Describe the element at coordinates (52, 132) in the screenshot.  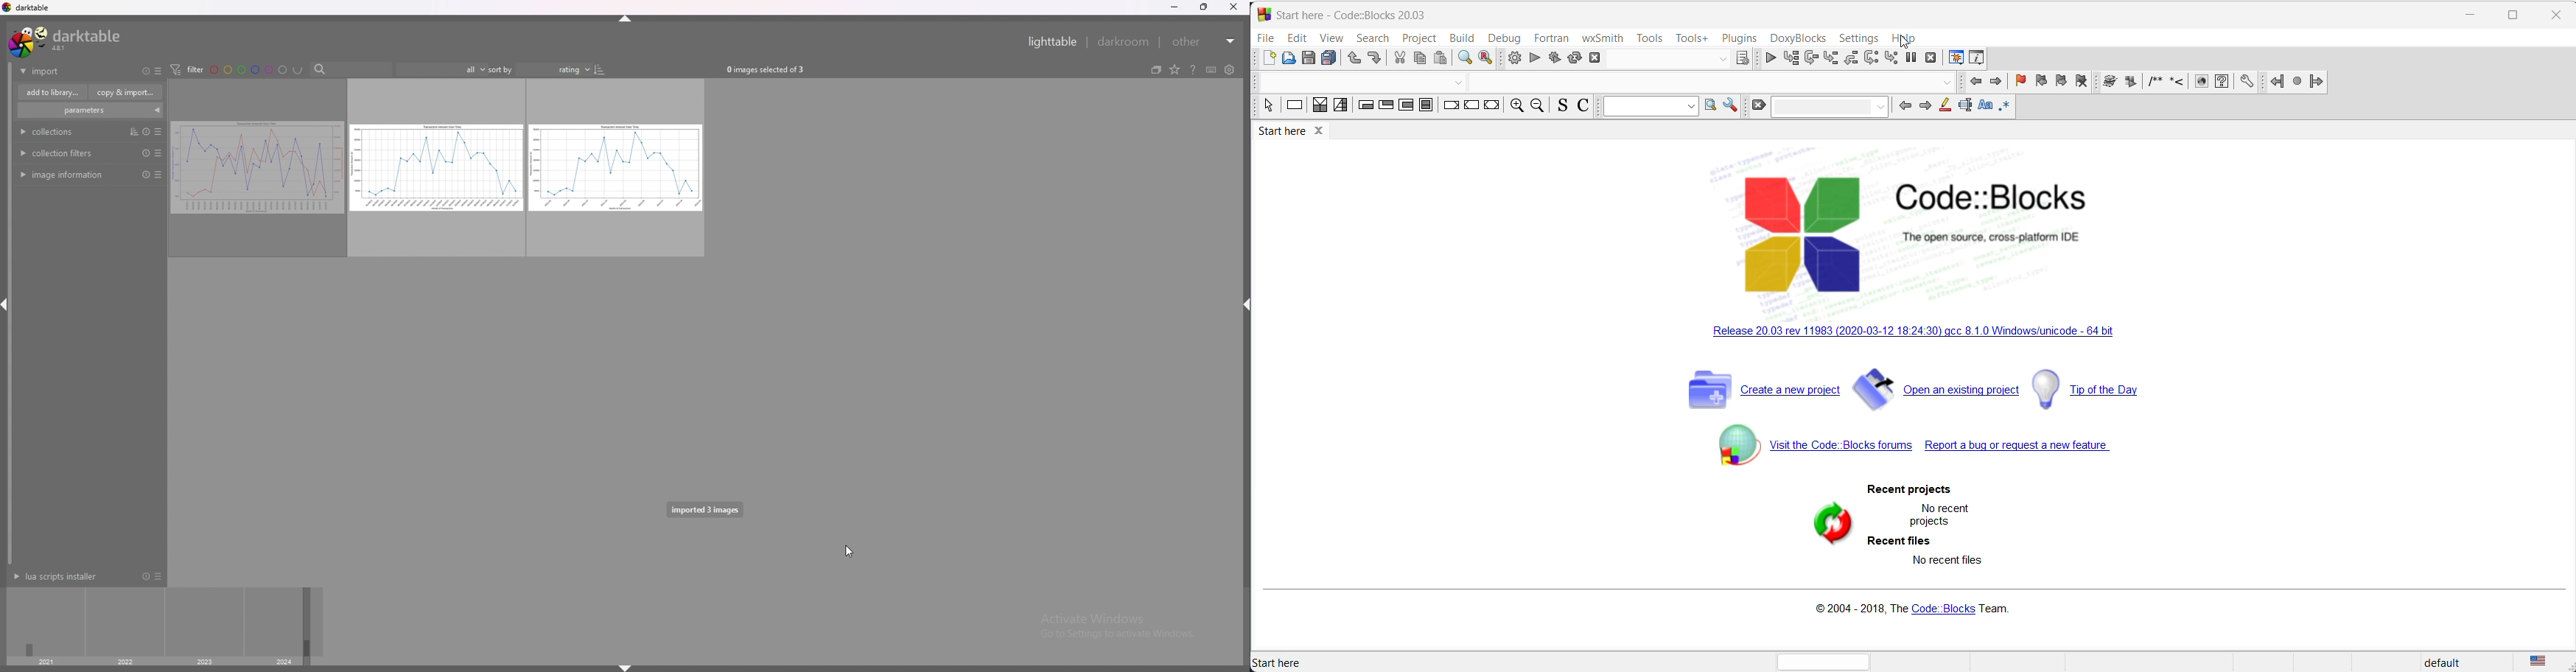
I see `collections` at that location.